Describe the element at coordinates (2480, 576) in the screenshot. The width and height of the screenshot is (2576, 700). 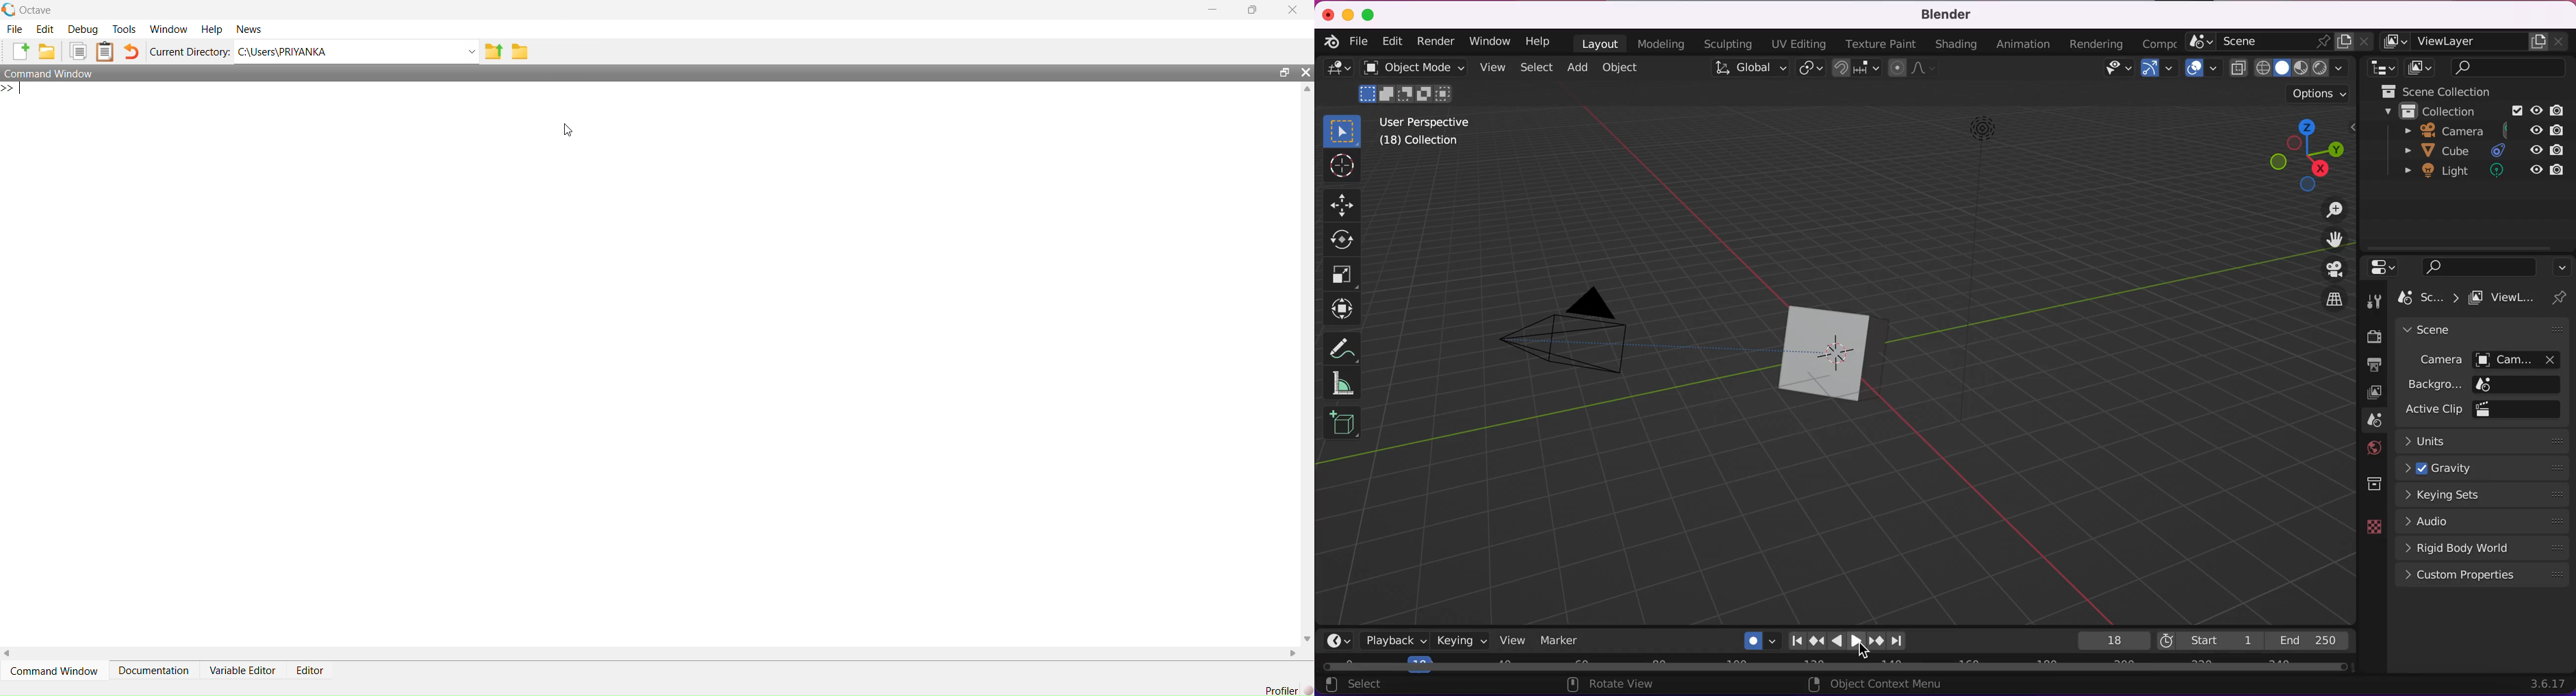
I see `custom properties` at that location.